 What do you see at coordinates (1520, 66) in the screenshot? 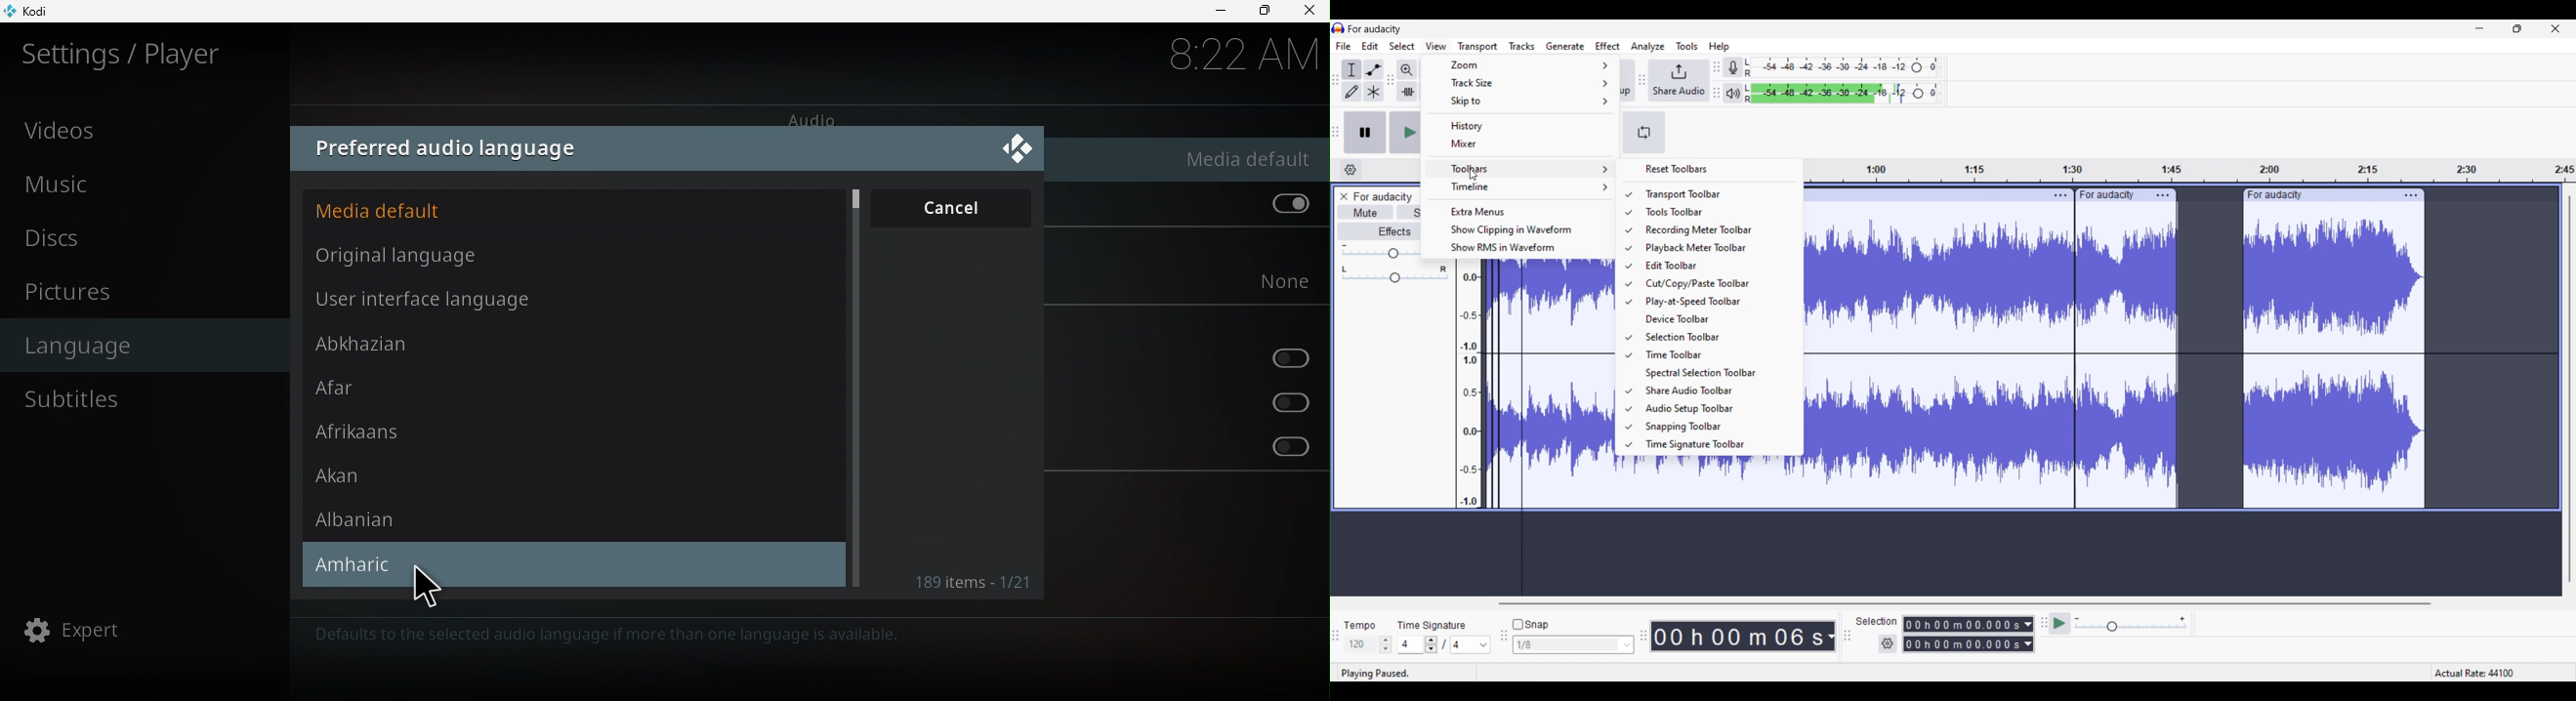
I see `Zoom options` at bounding box center [1520, 66].